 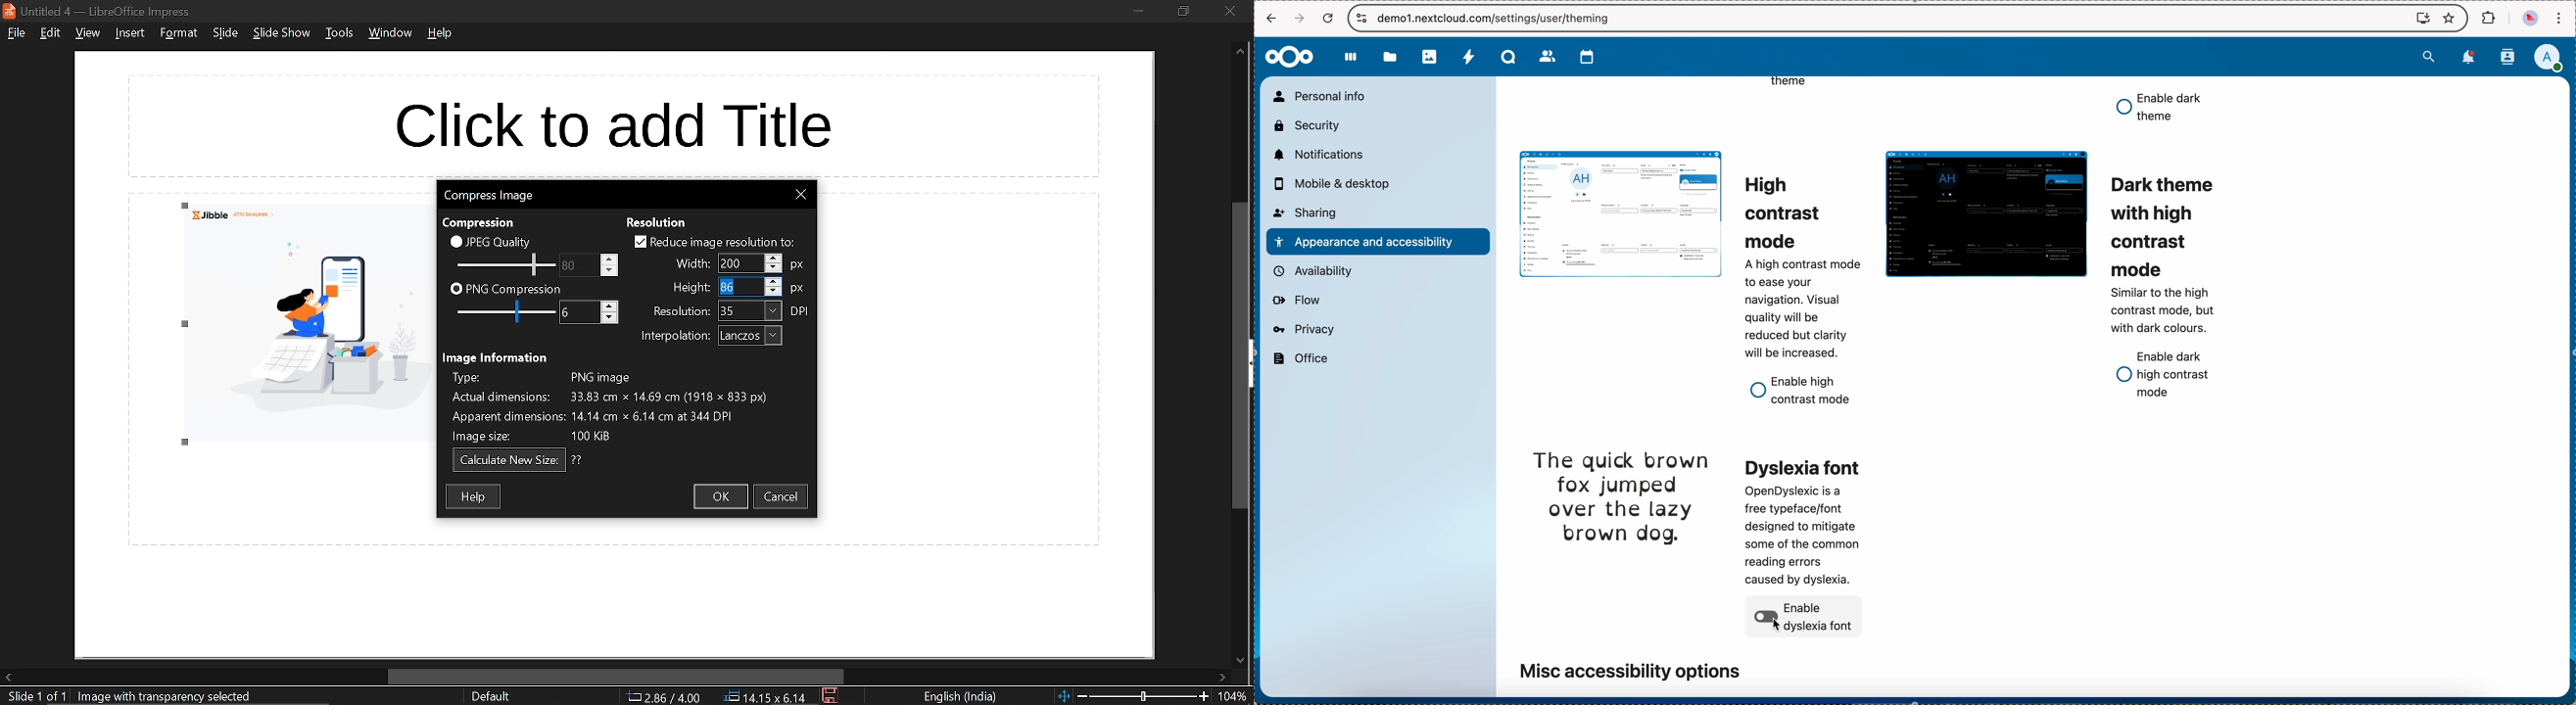 I want to click on image with transparency selected, so click(x=170, y=696).